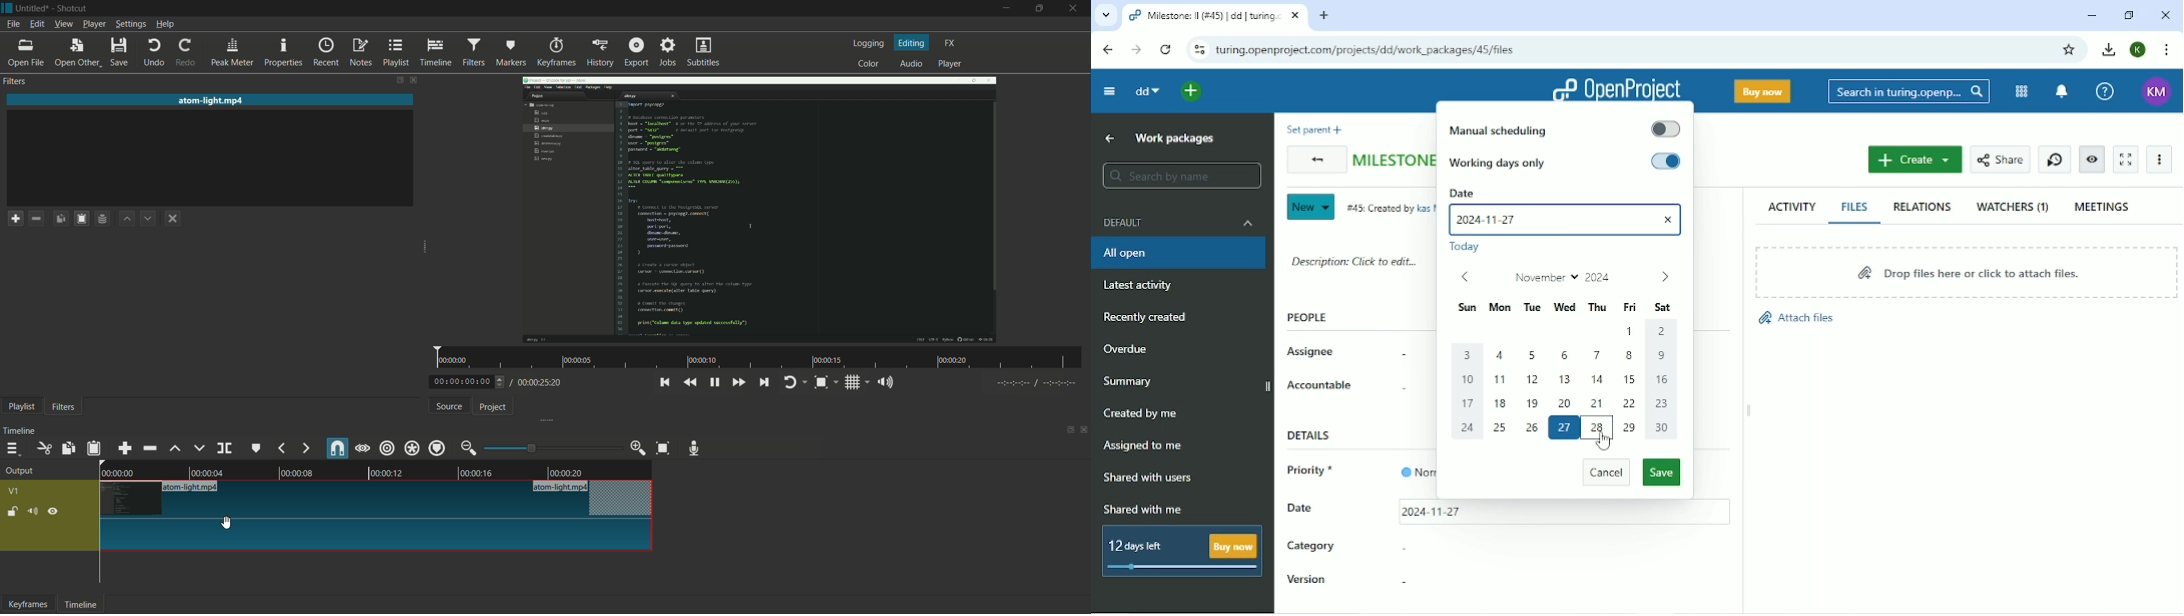 This screenshot has height=616, width=2184. Describe the element at coordinates (912, 64) in the screenshot. I see `audio` at that location.